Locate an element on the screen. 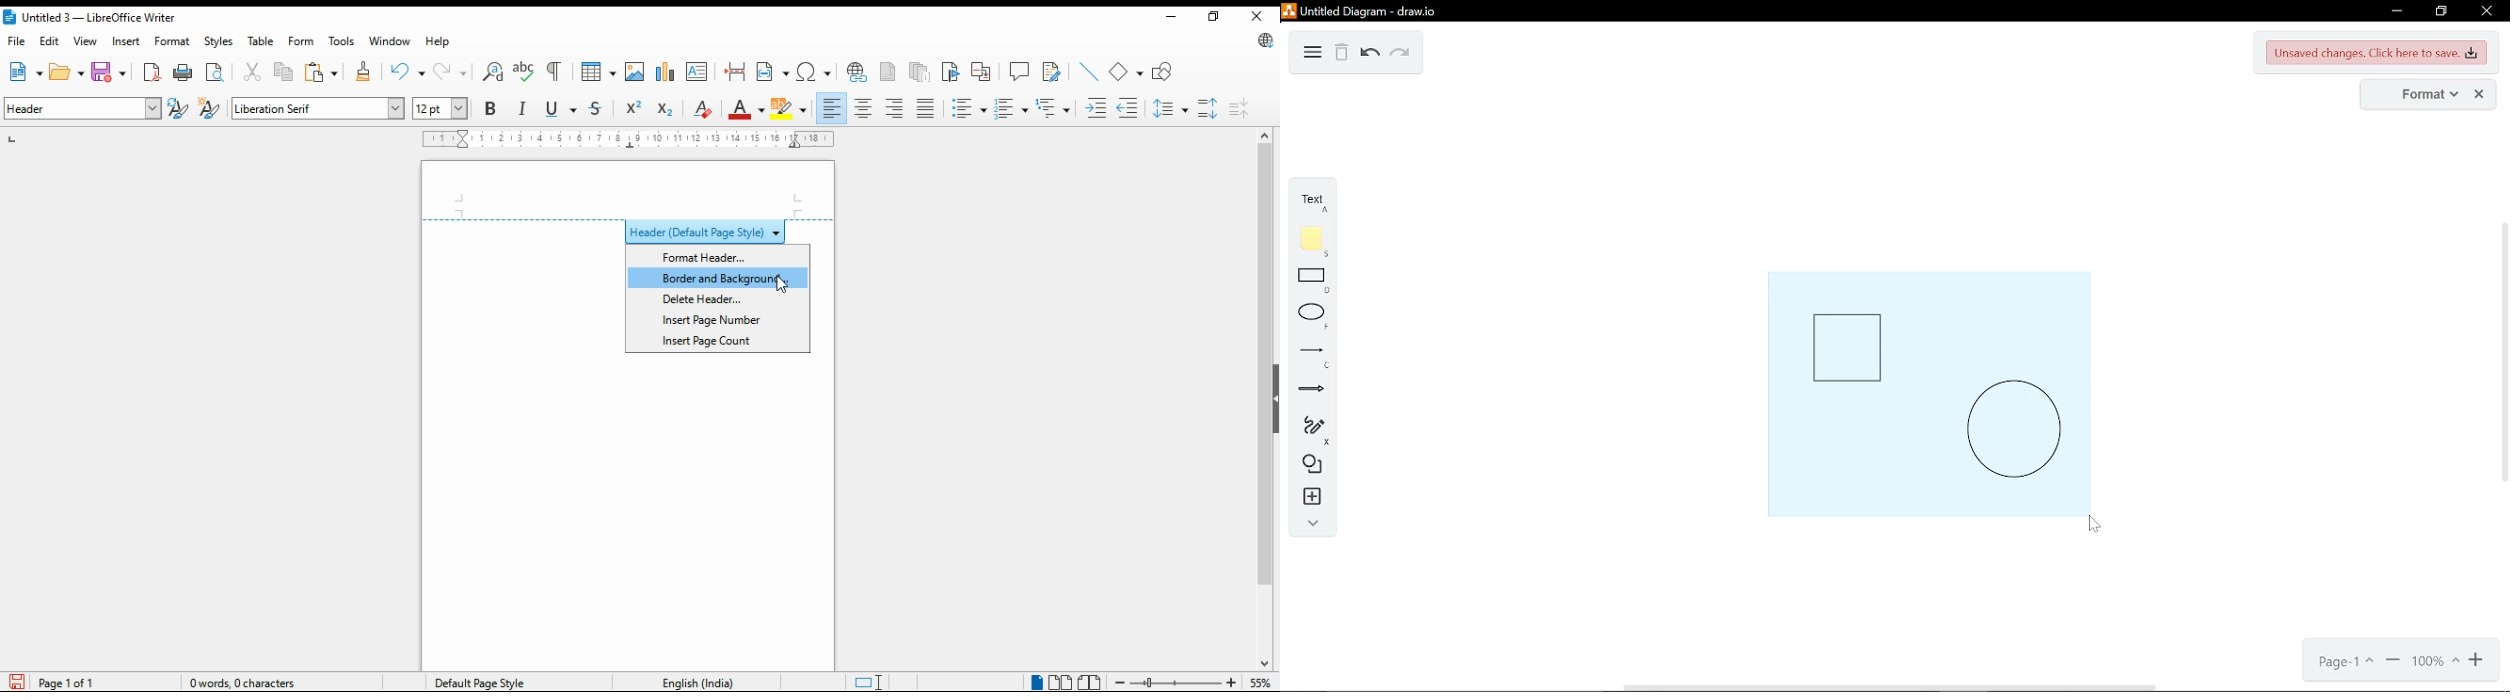  line is located at coordinates (1309, 356).